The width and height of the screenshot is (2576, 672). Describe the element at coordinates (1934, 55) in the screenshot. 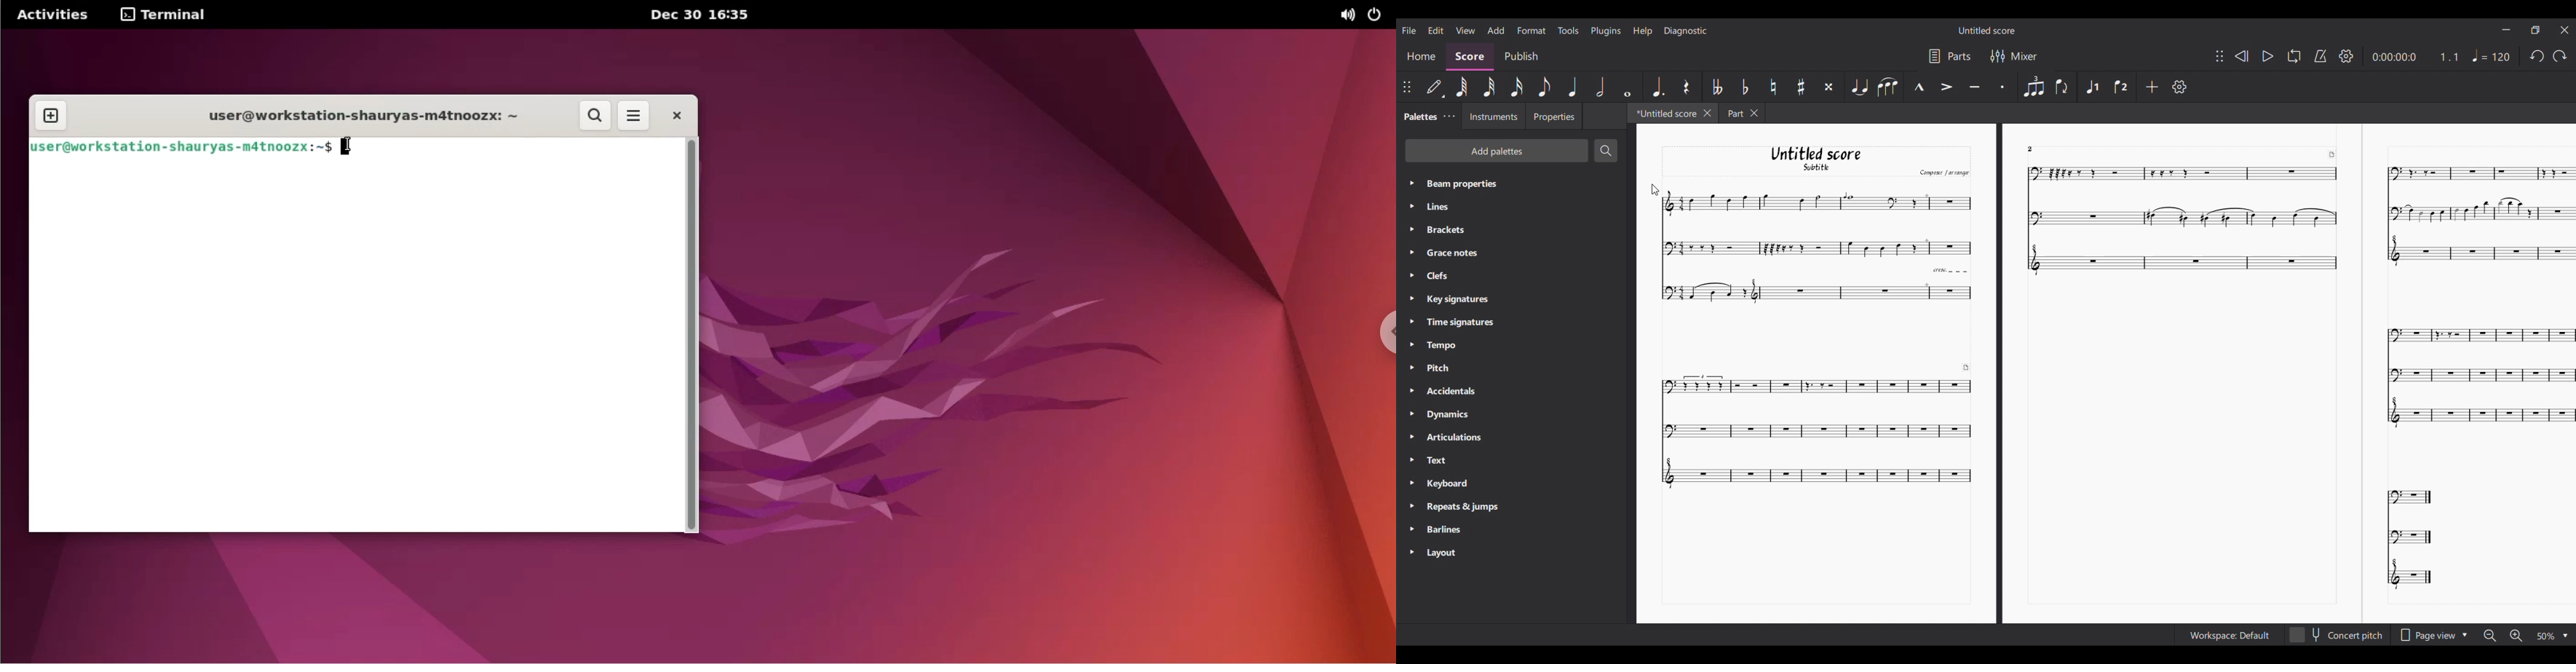

I see `` at that location.